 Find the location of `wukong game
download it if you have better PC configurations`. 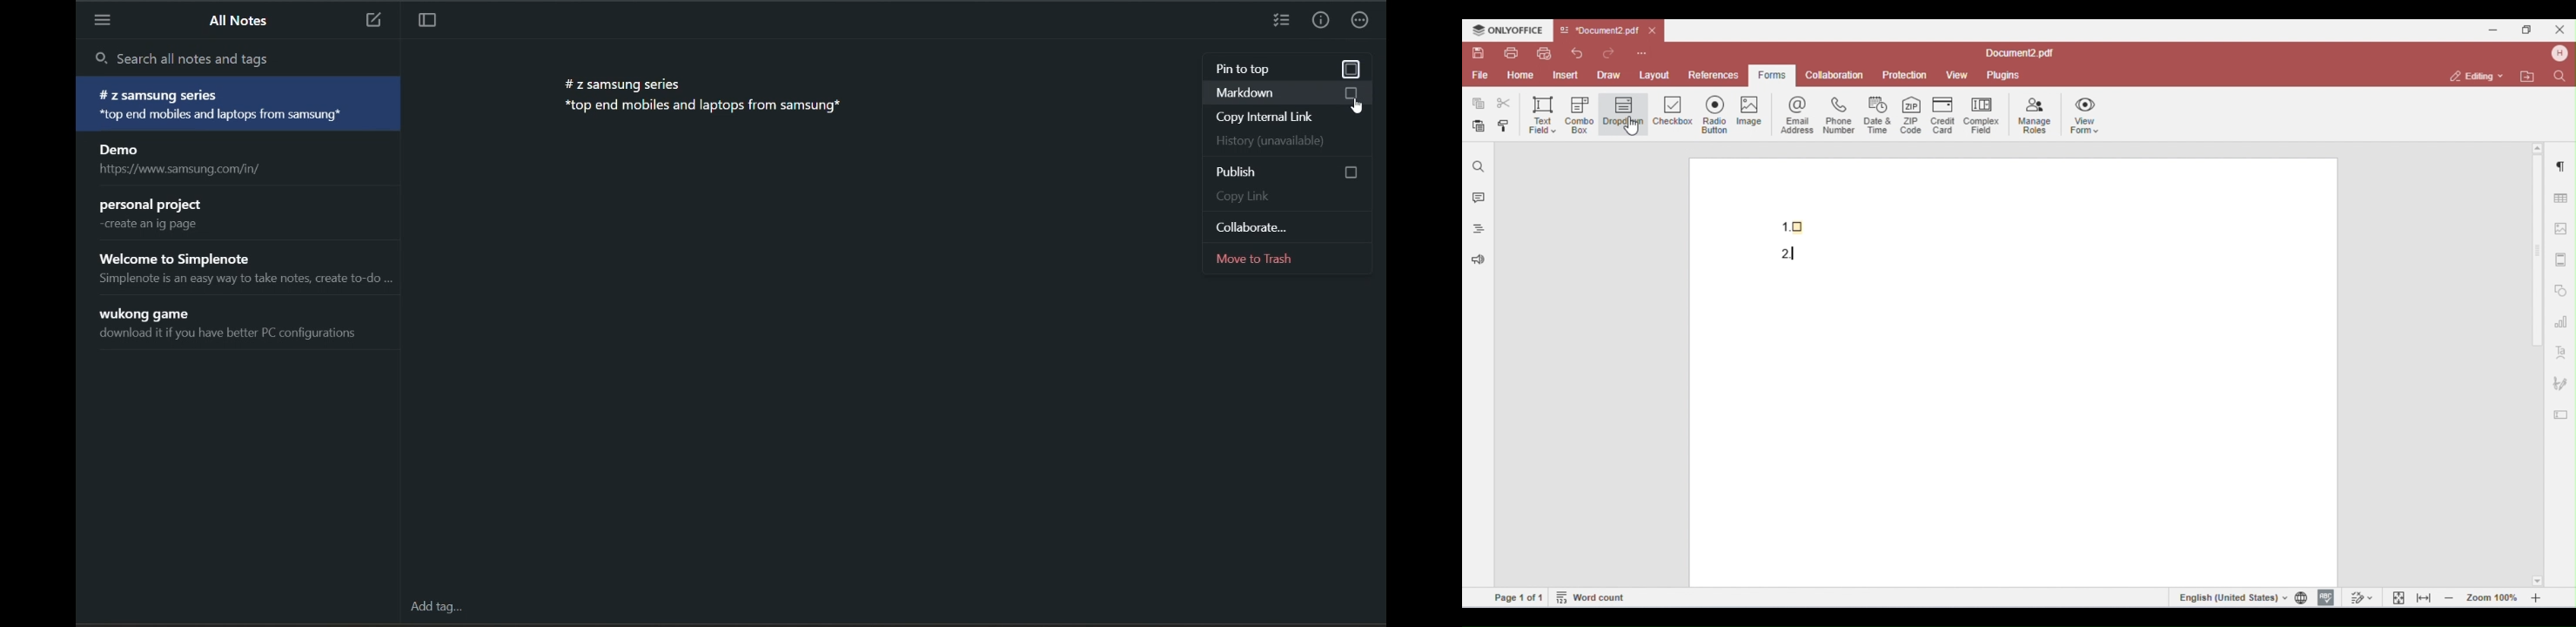

wukong game
download it if you have better PC configurations is located at coordinates (244, 325).